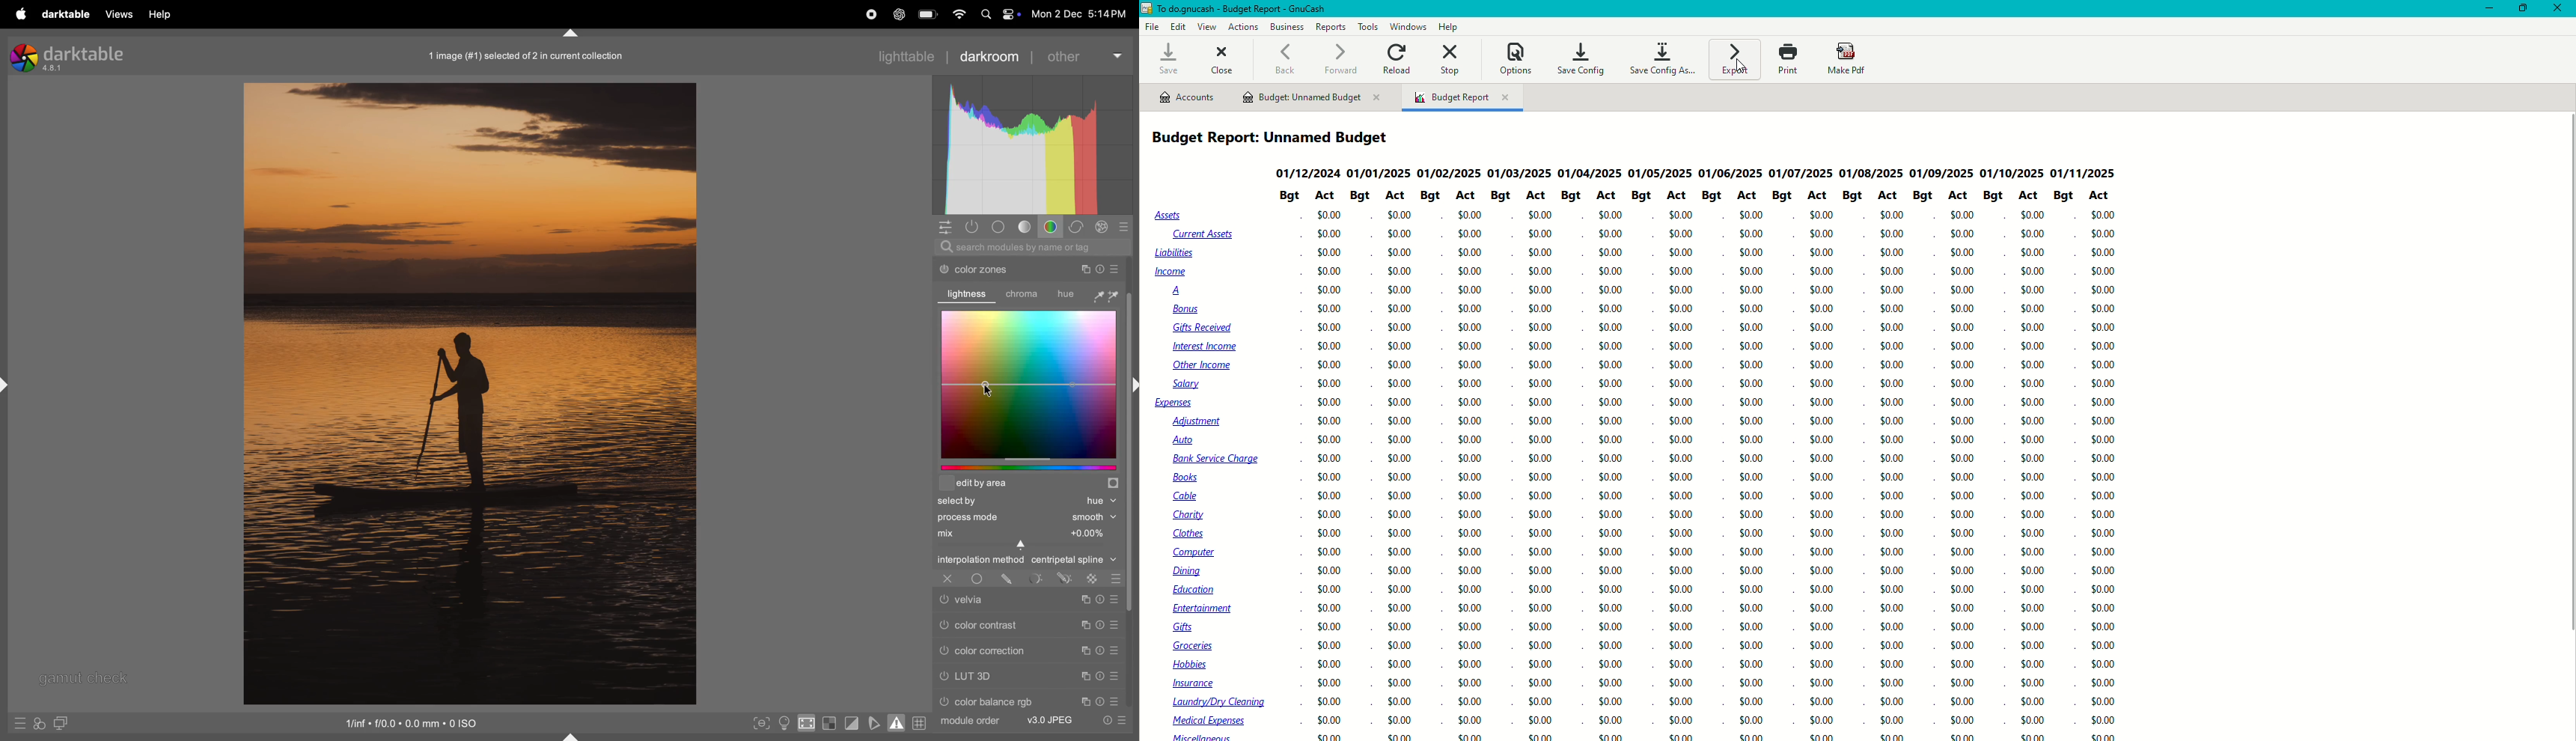 The image size is (2576, 756). I want to click on $0.00, so click(1682, 291).